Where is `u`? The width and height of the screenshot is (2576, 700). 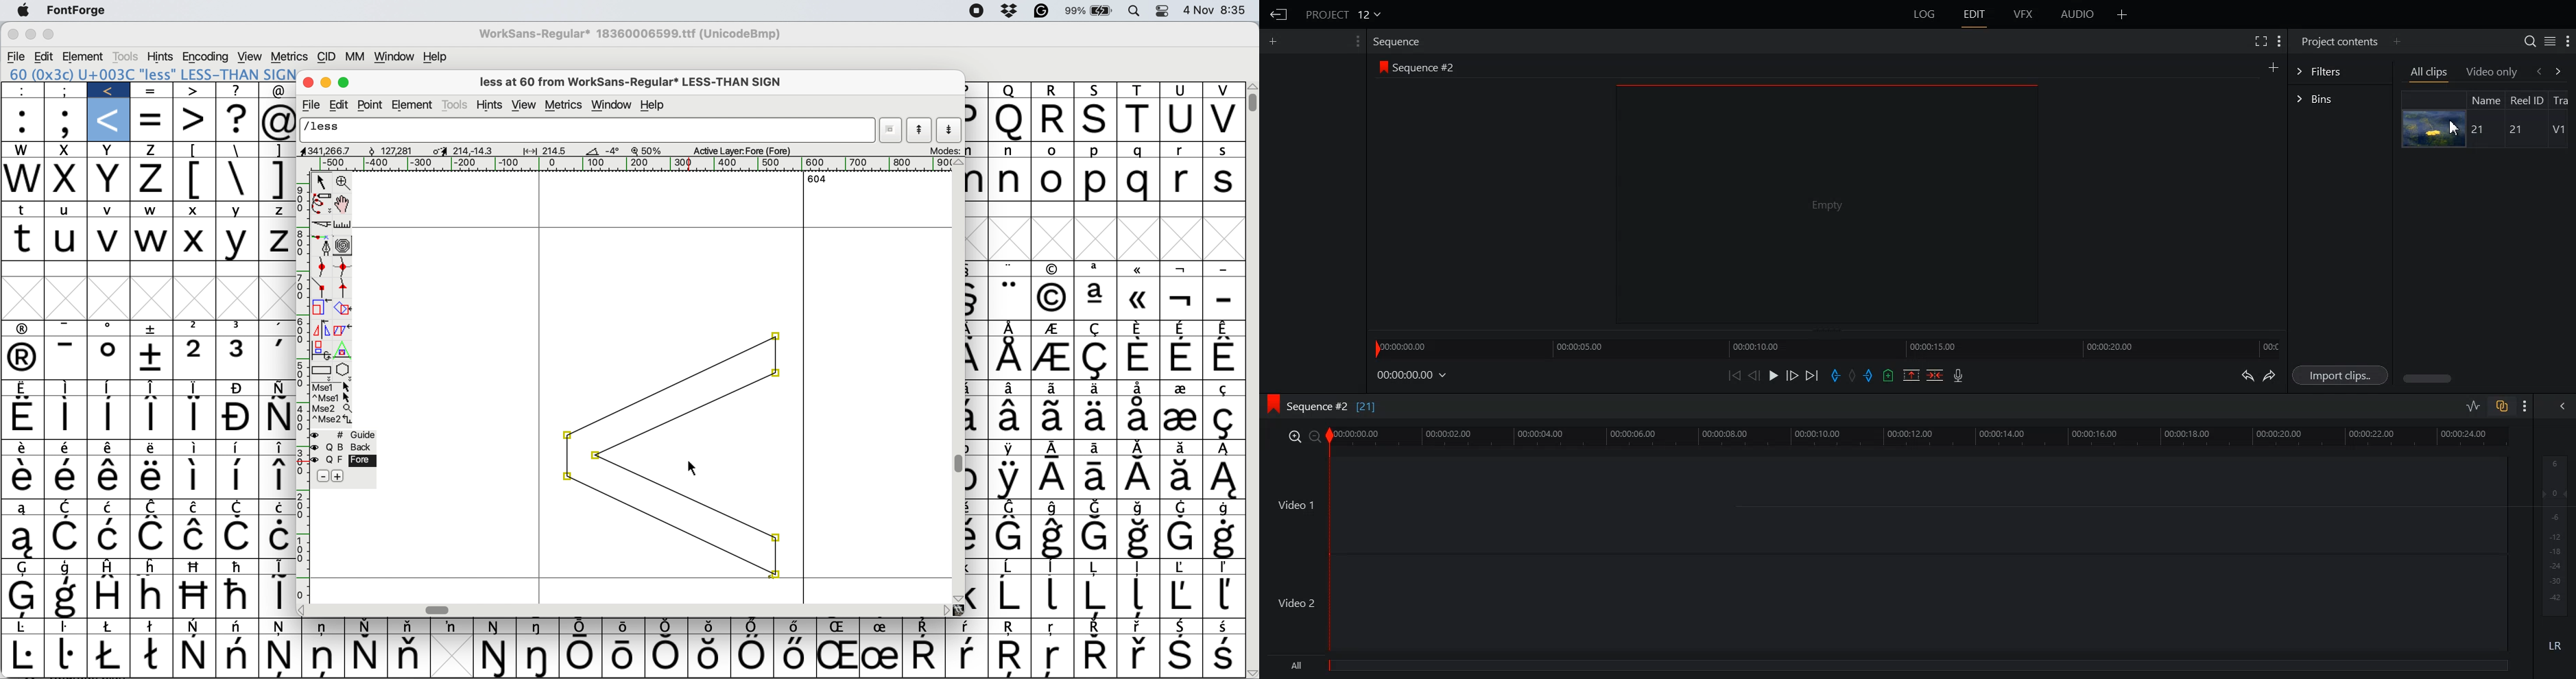 u is located at coordinates (67, 240).